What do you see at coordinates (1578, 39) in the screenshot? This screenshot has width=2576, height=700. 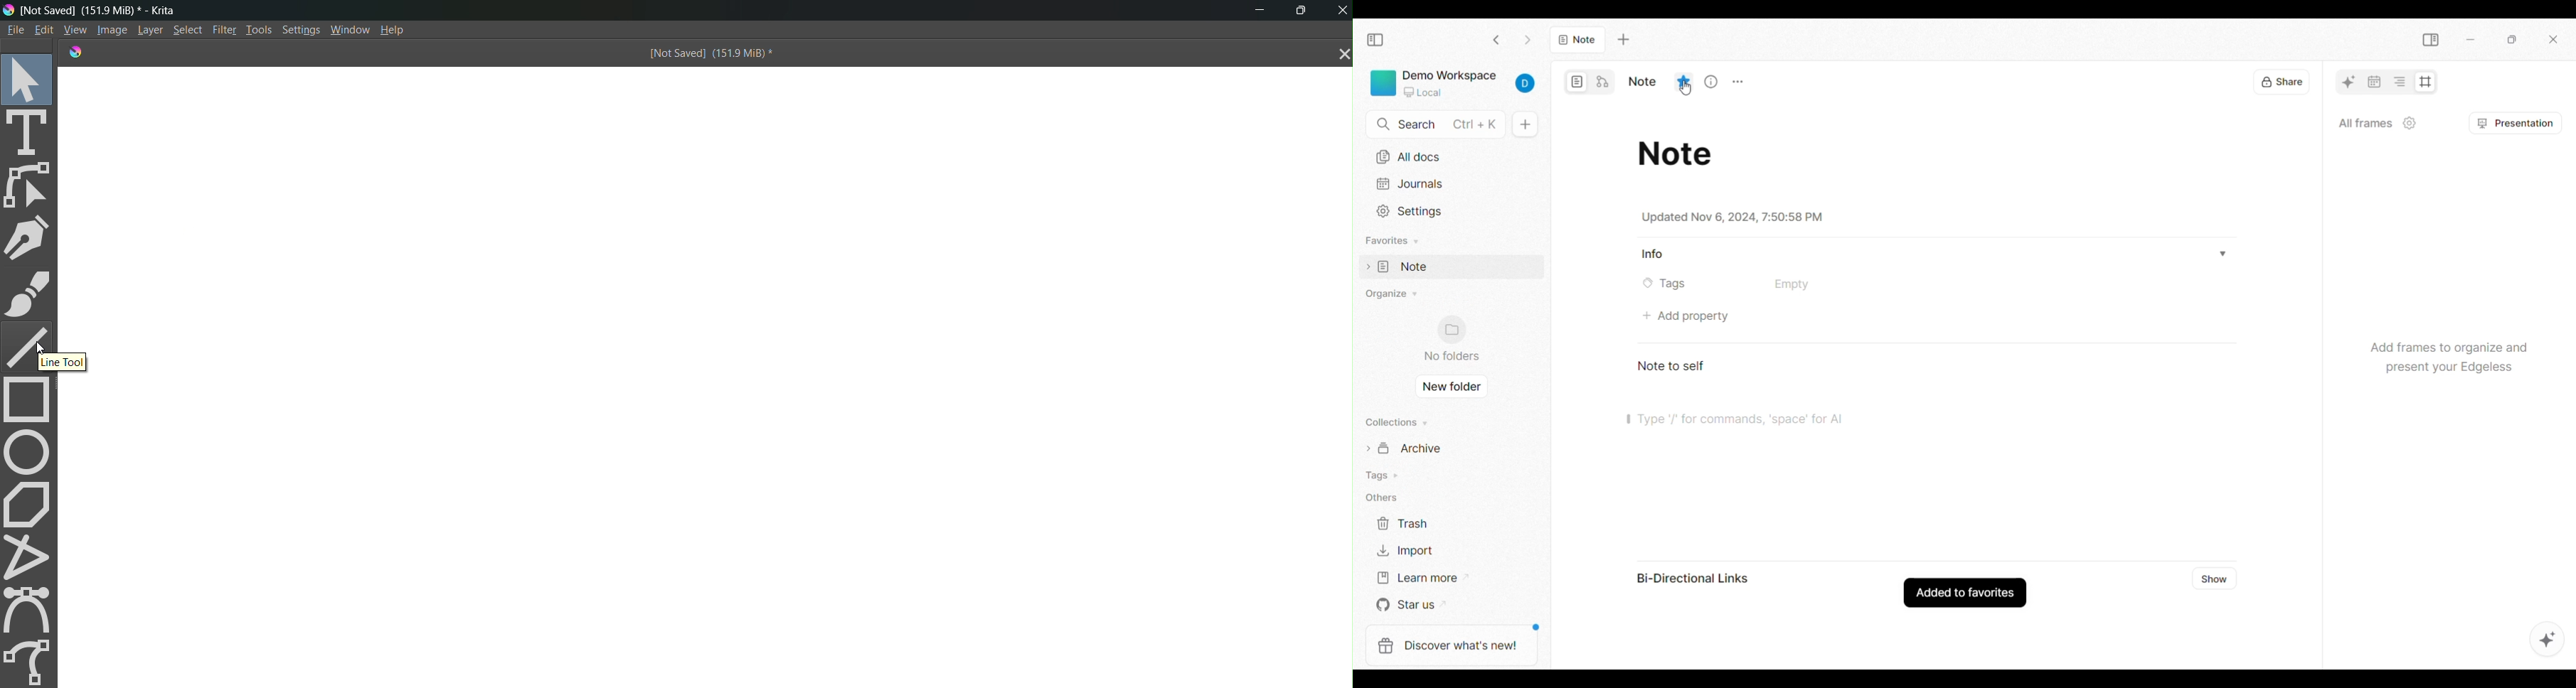 I see `Current tab` at bounding box center [1578, 39].